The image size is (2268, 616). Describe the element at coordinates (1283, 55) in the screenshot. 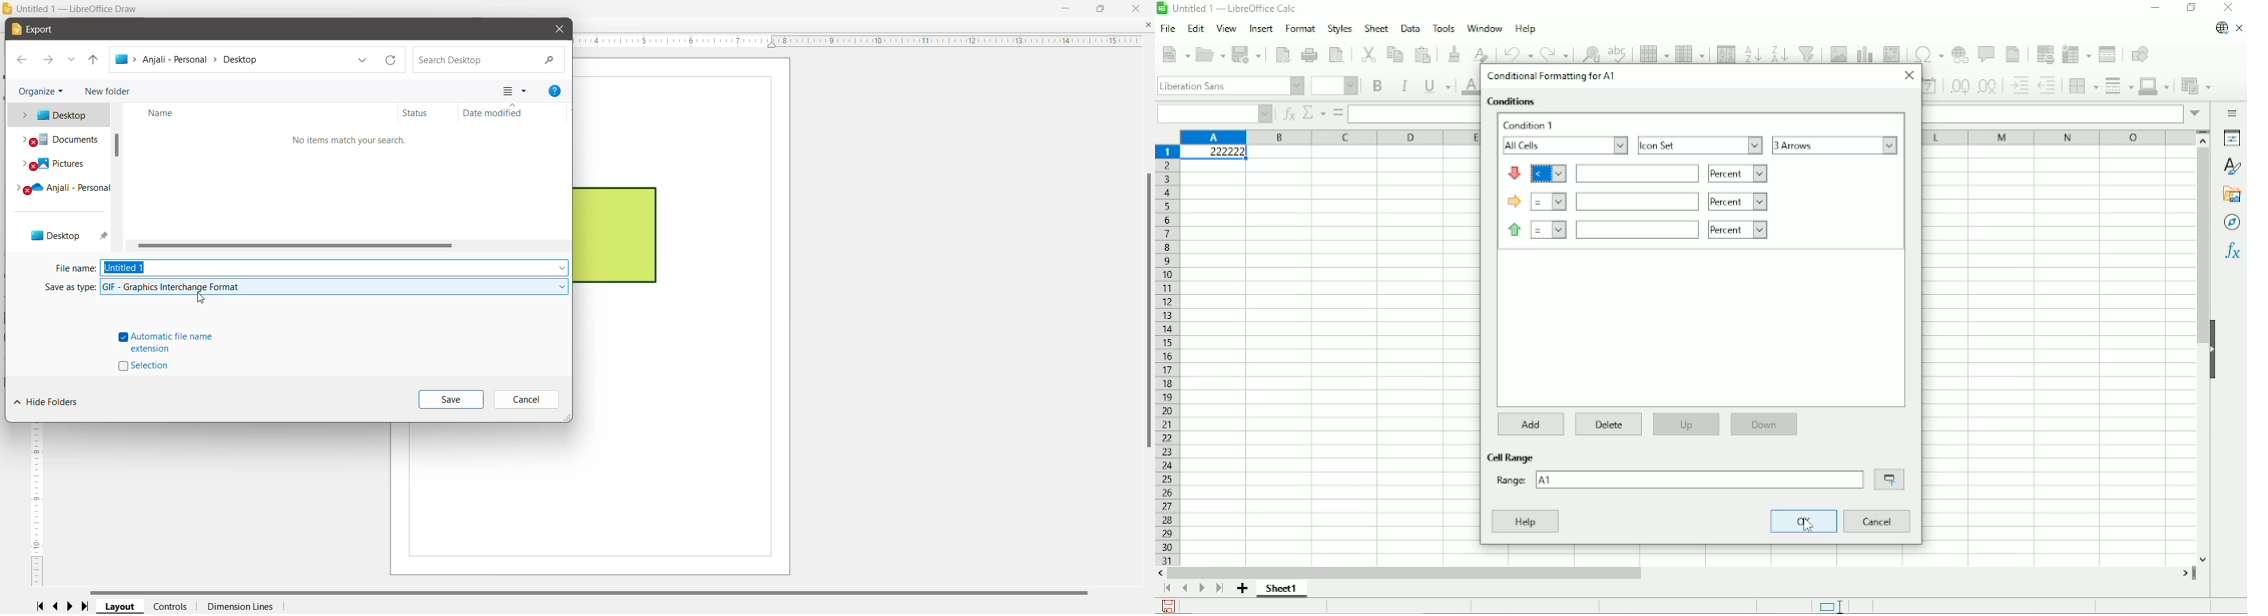

I see `Export directly as PDF` at that location.